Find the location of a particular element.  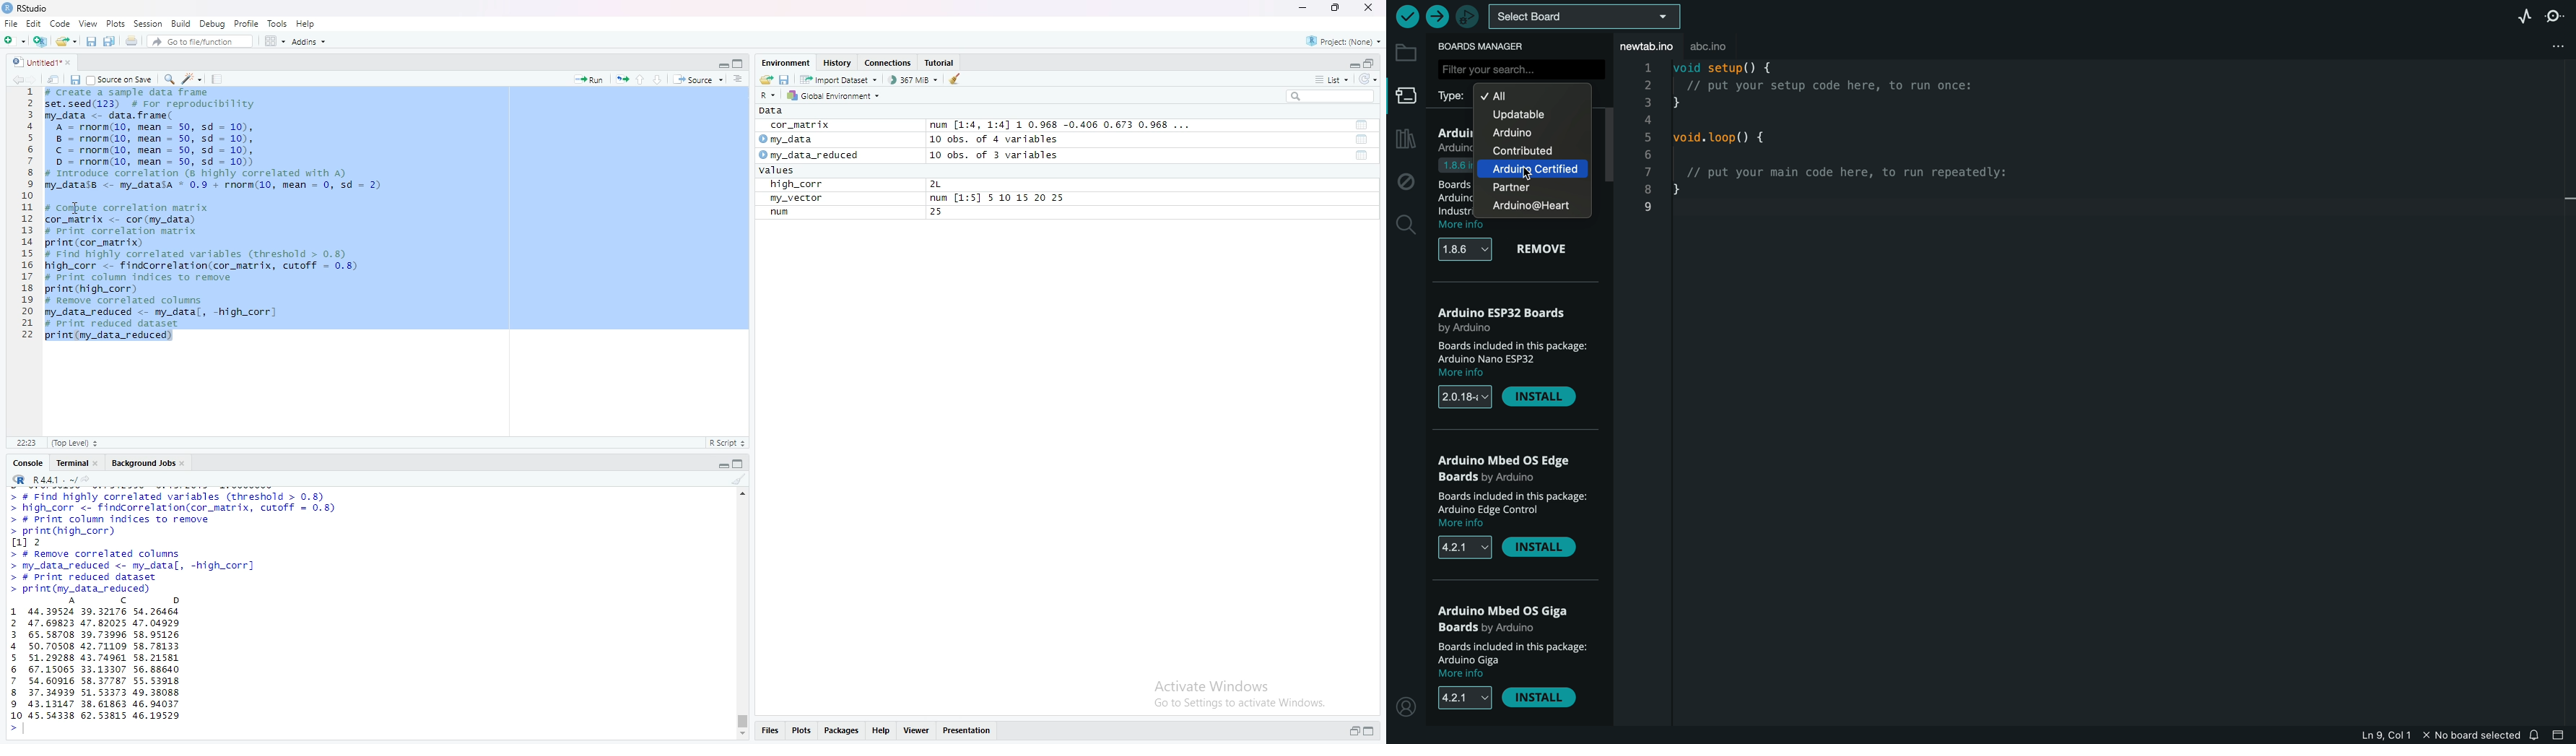

Profile is located at coordinates (246, 23).